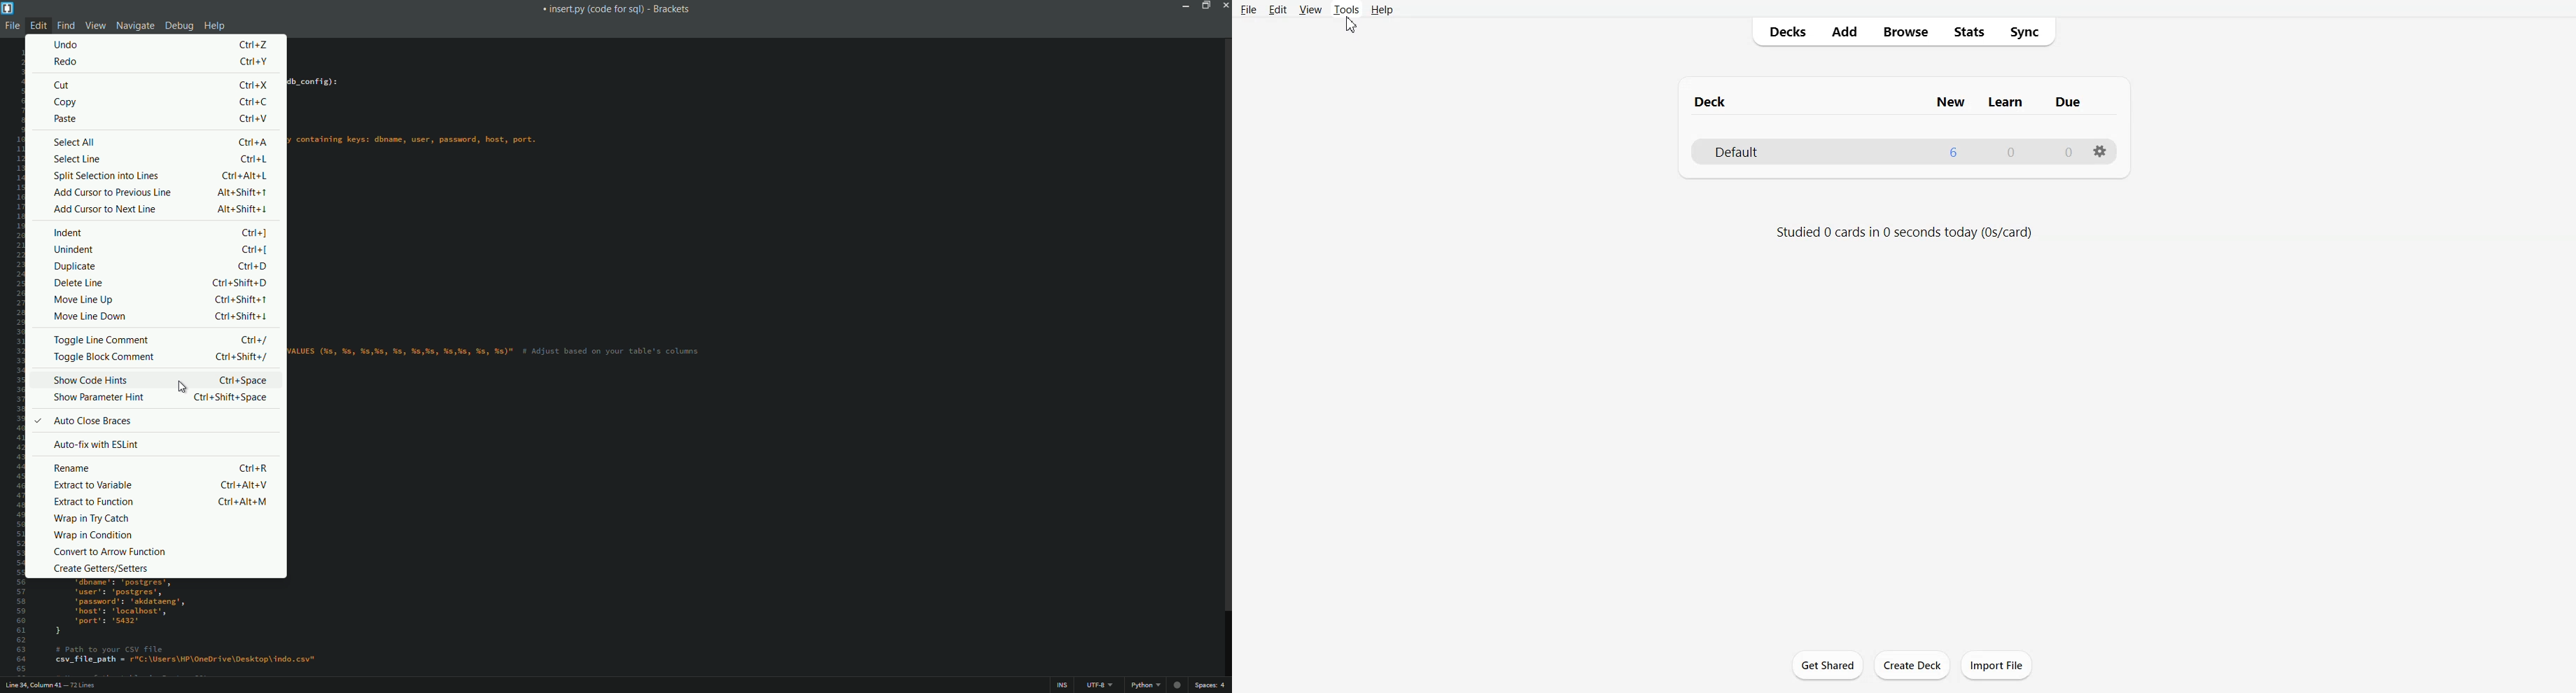 This screenshot has width=2576, height=700. What do you see at coordinates (99, 569) in the screenshot?
I see `create getter/setter` at bounding box center [99, 569].